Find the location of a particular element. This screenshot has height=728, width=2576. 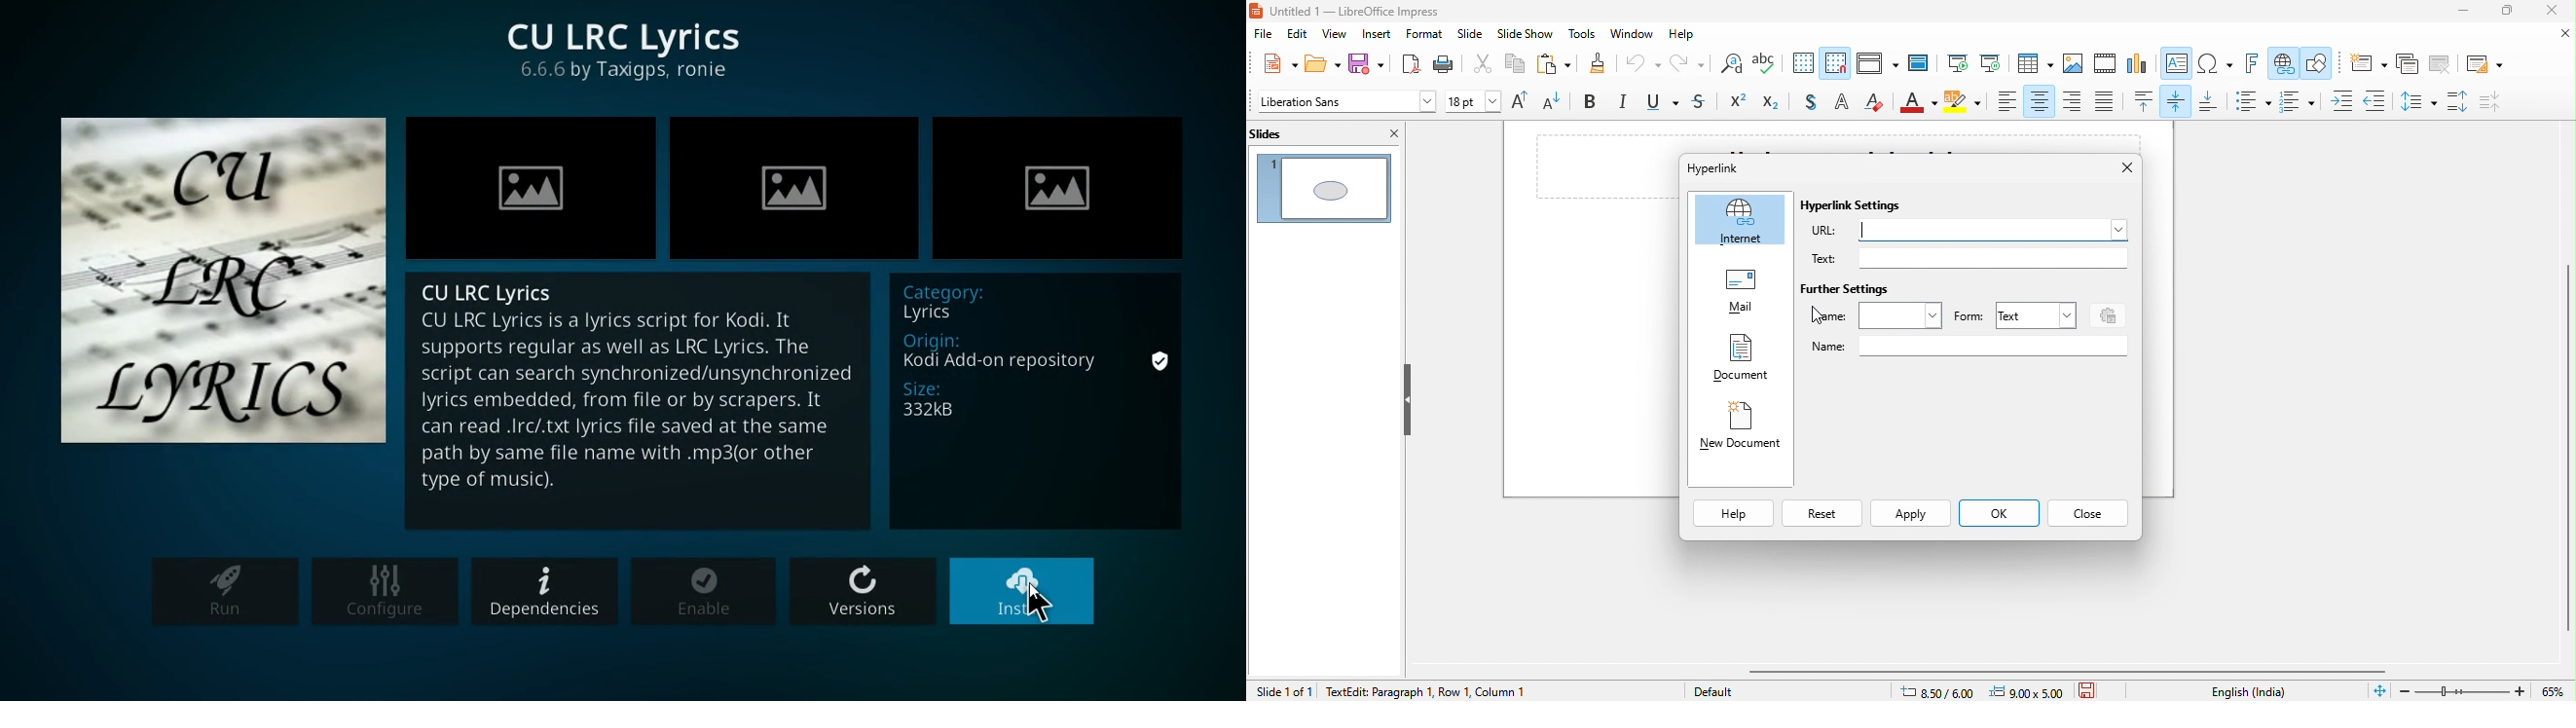

document is located at coordinates (1740, 360).